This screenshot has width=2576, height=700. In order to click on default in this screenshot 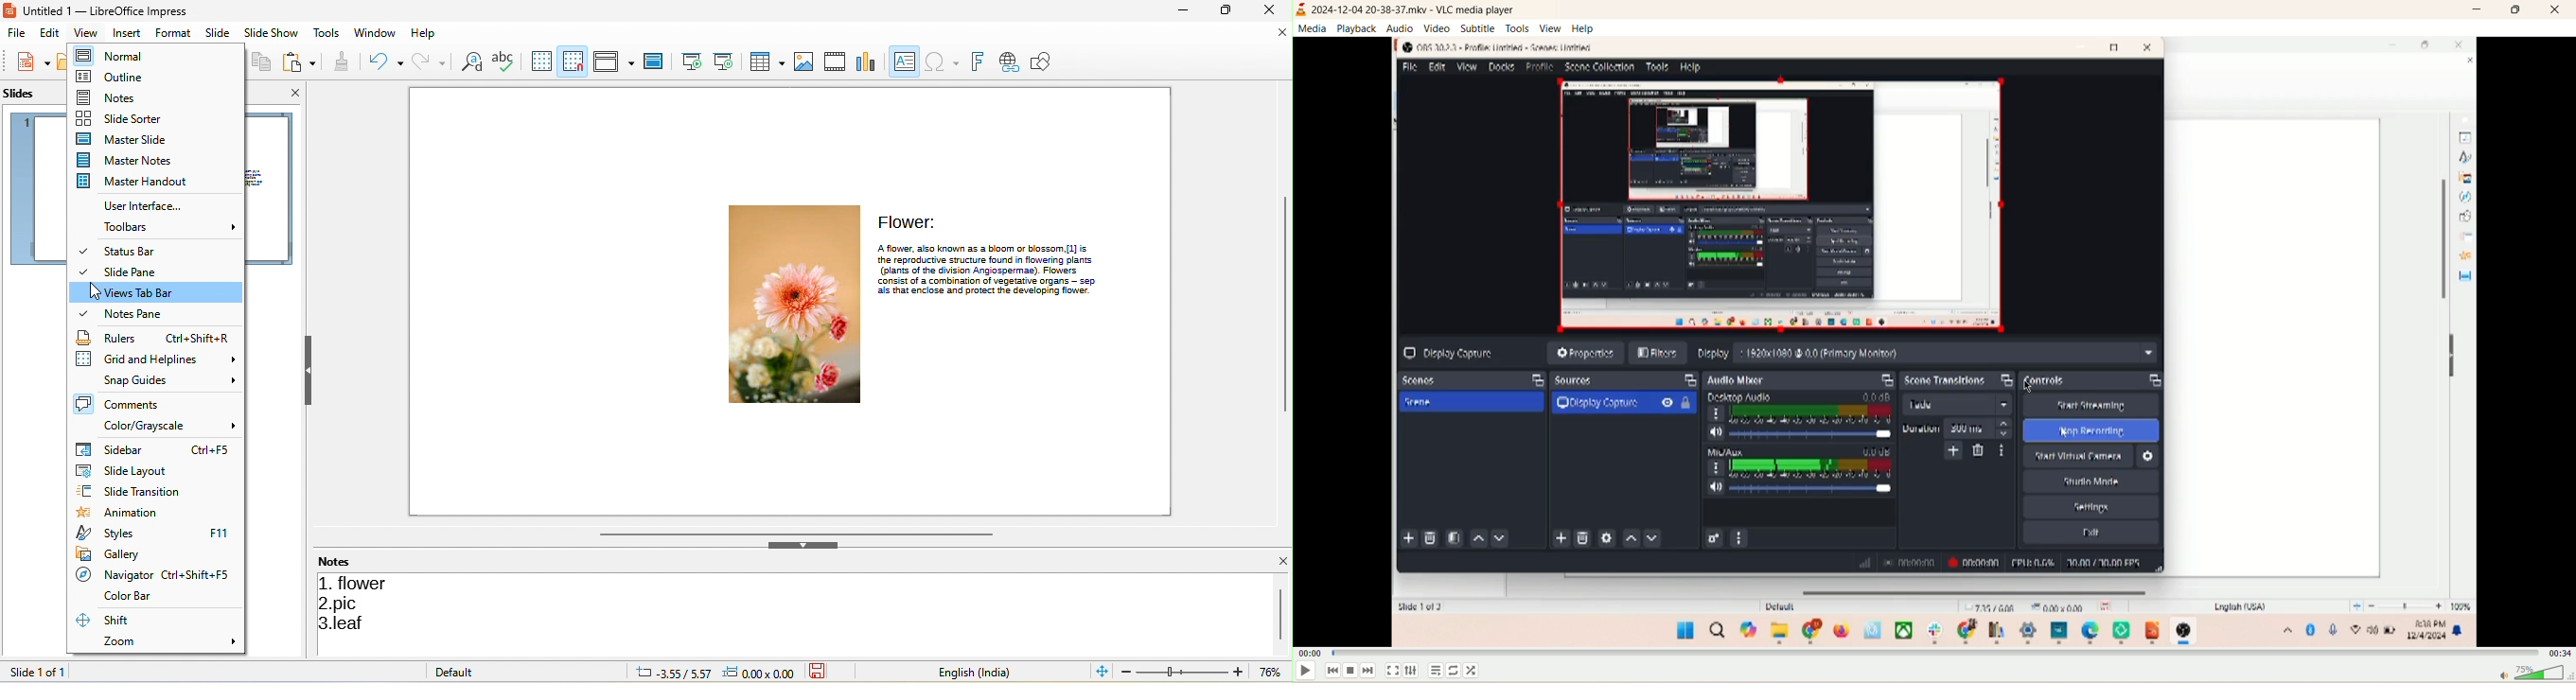, I will do `click(465, 672)`.